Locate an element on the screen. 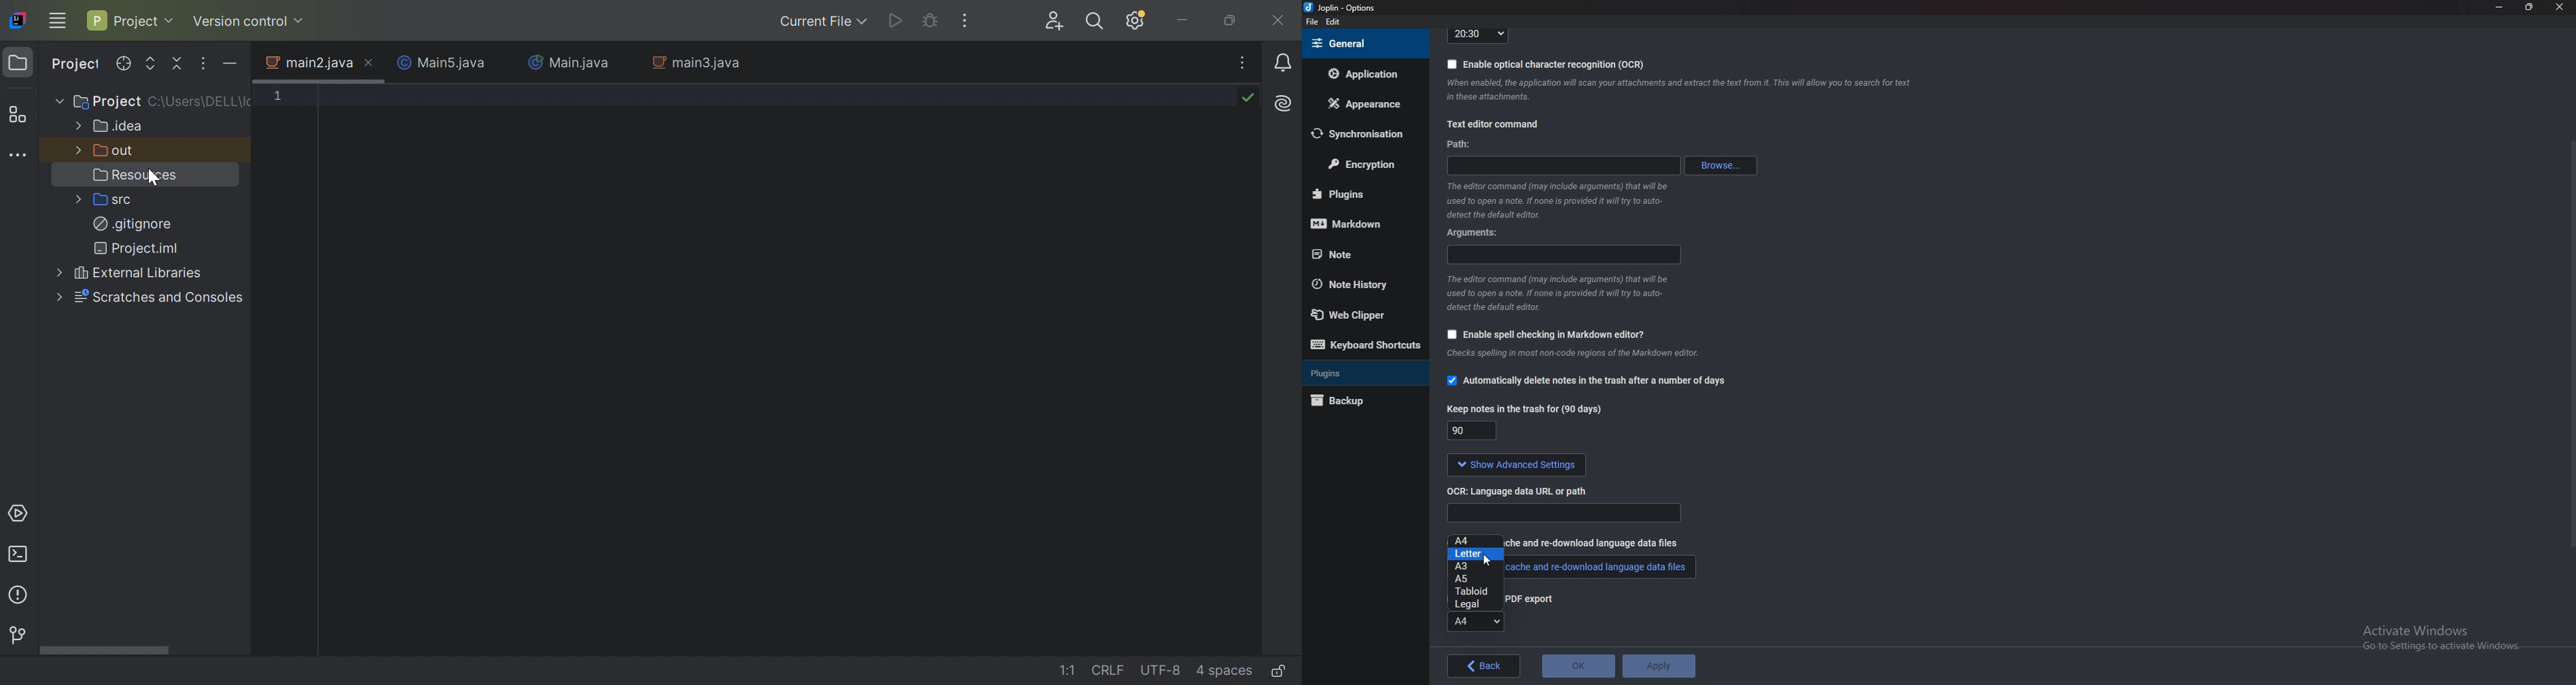 The height and width of the screenshot is (700, 2576). Synchronization is located at coordinates (1358, 134).